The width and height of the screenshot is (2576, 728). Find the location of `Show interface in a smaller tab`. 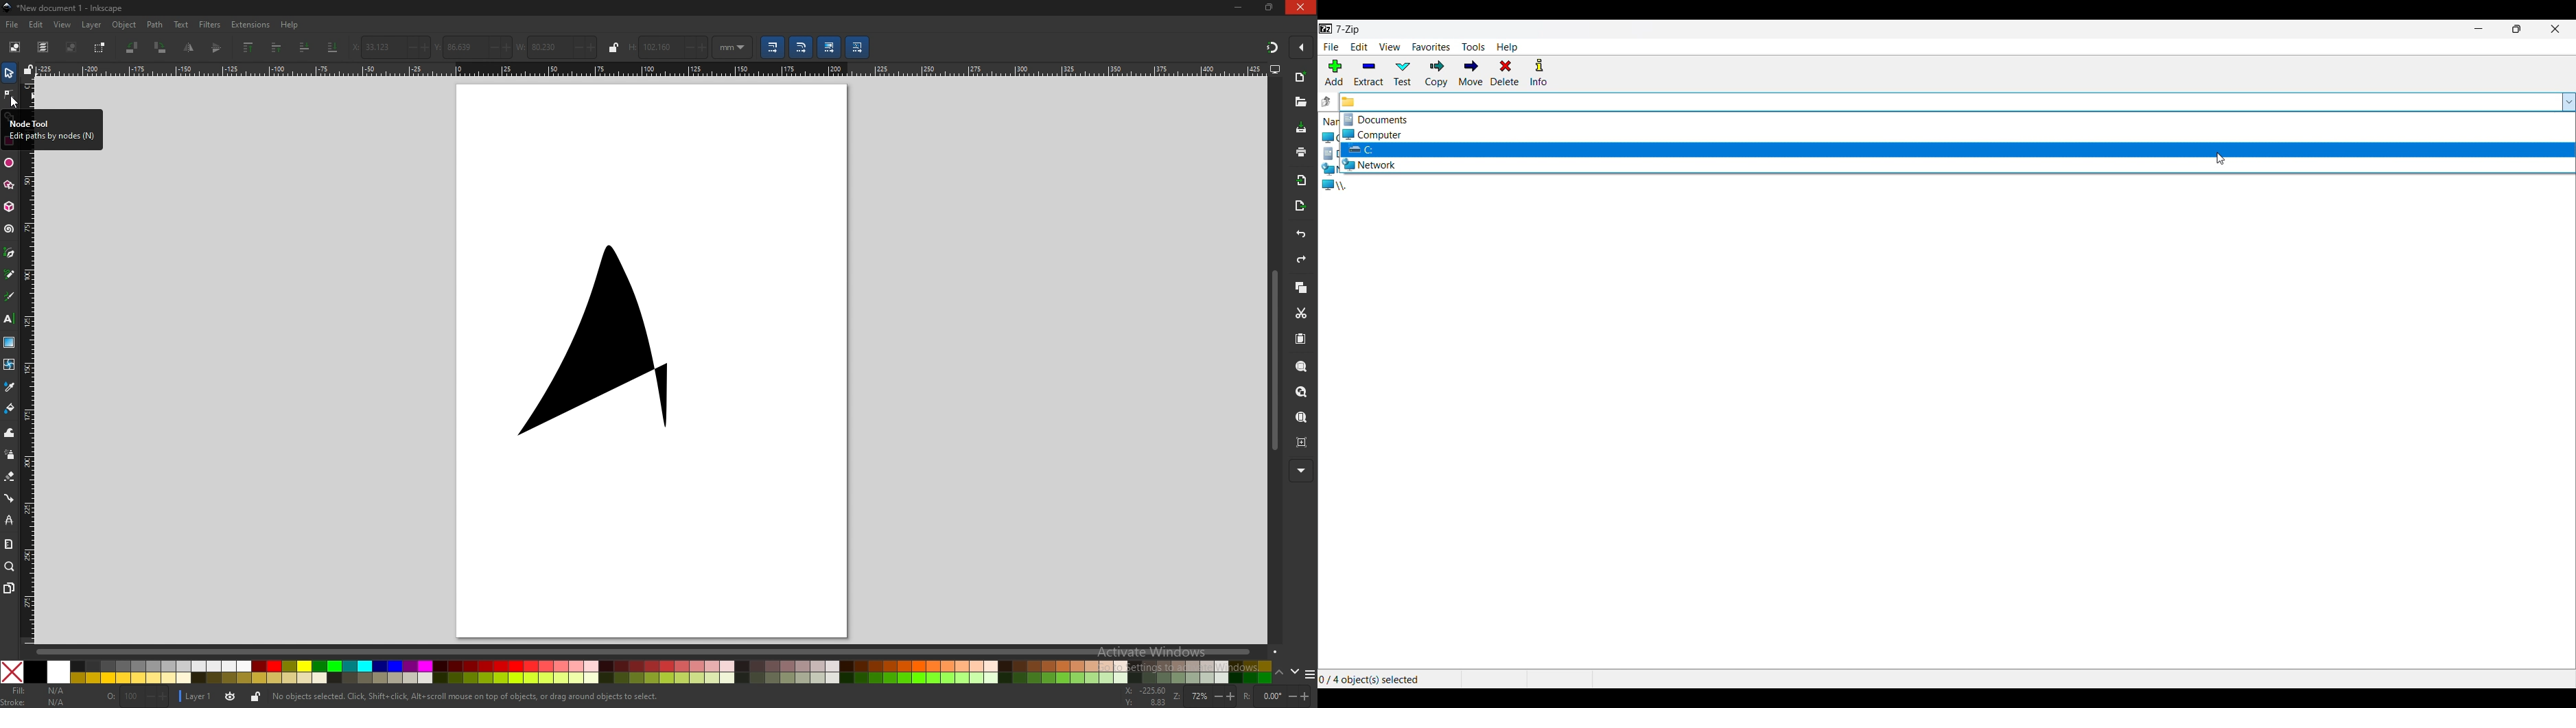

Show interface in a smaller tab is located at coordinates (2517, 29).